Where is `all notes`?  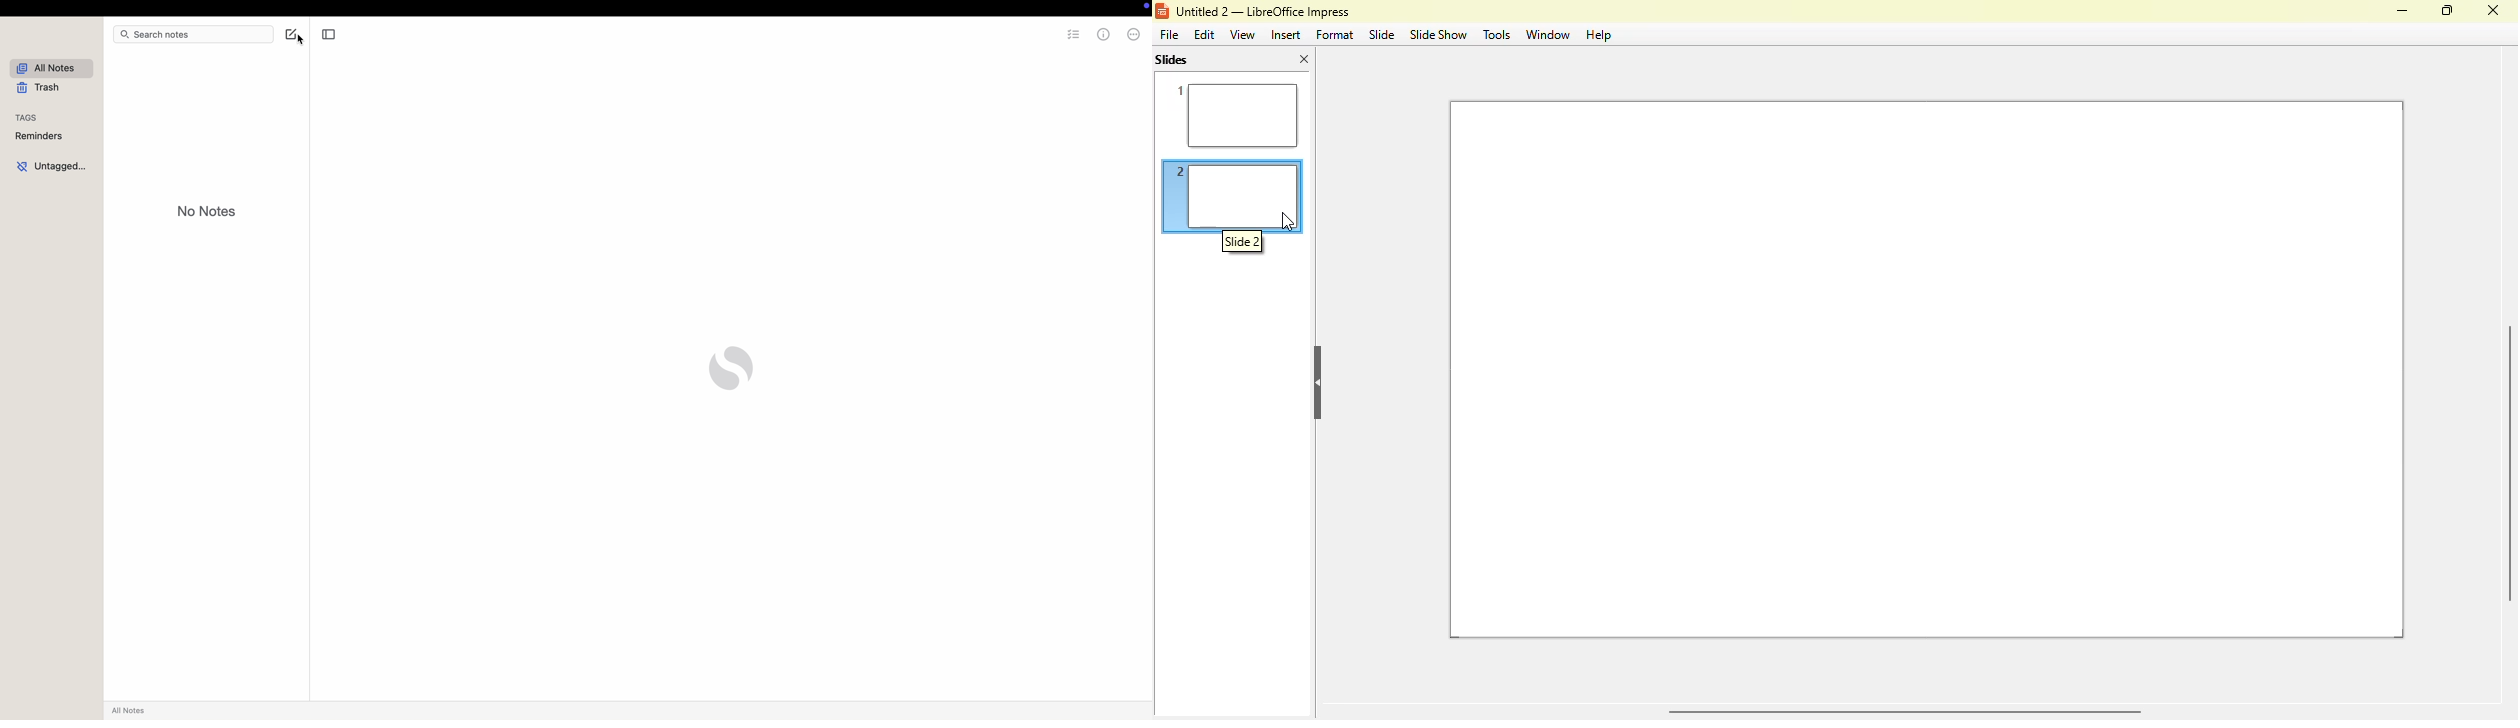 all notes is located at coordinates (51, 67).